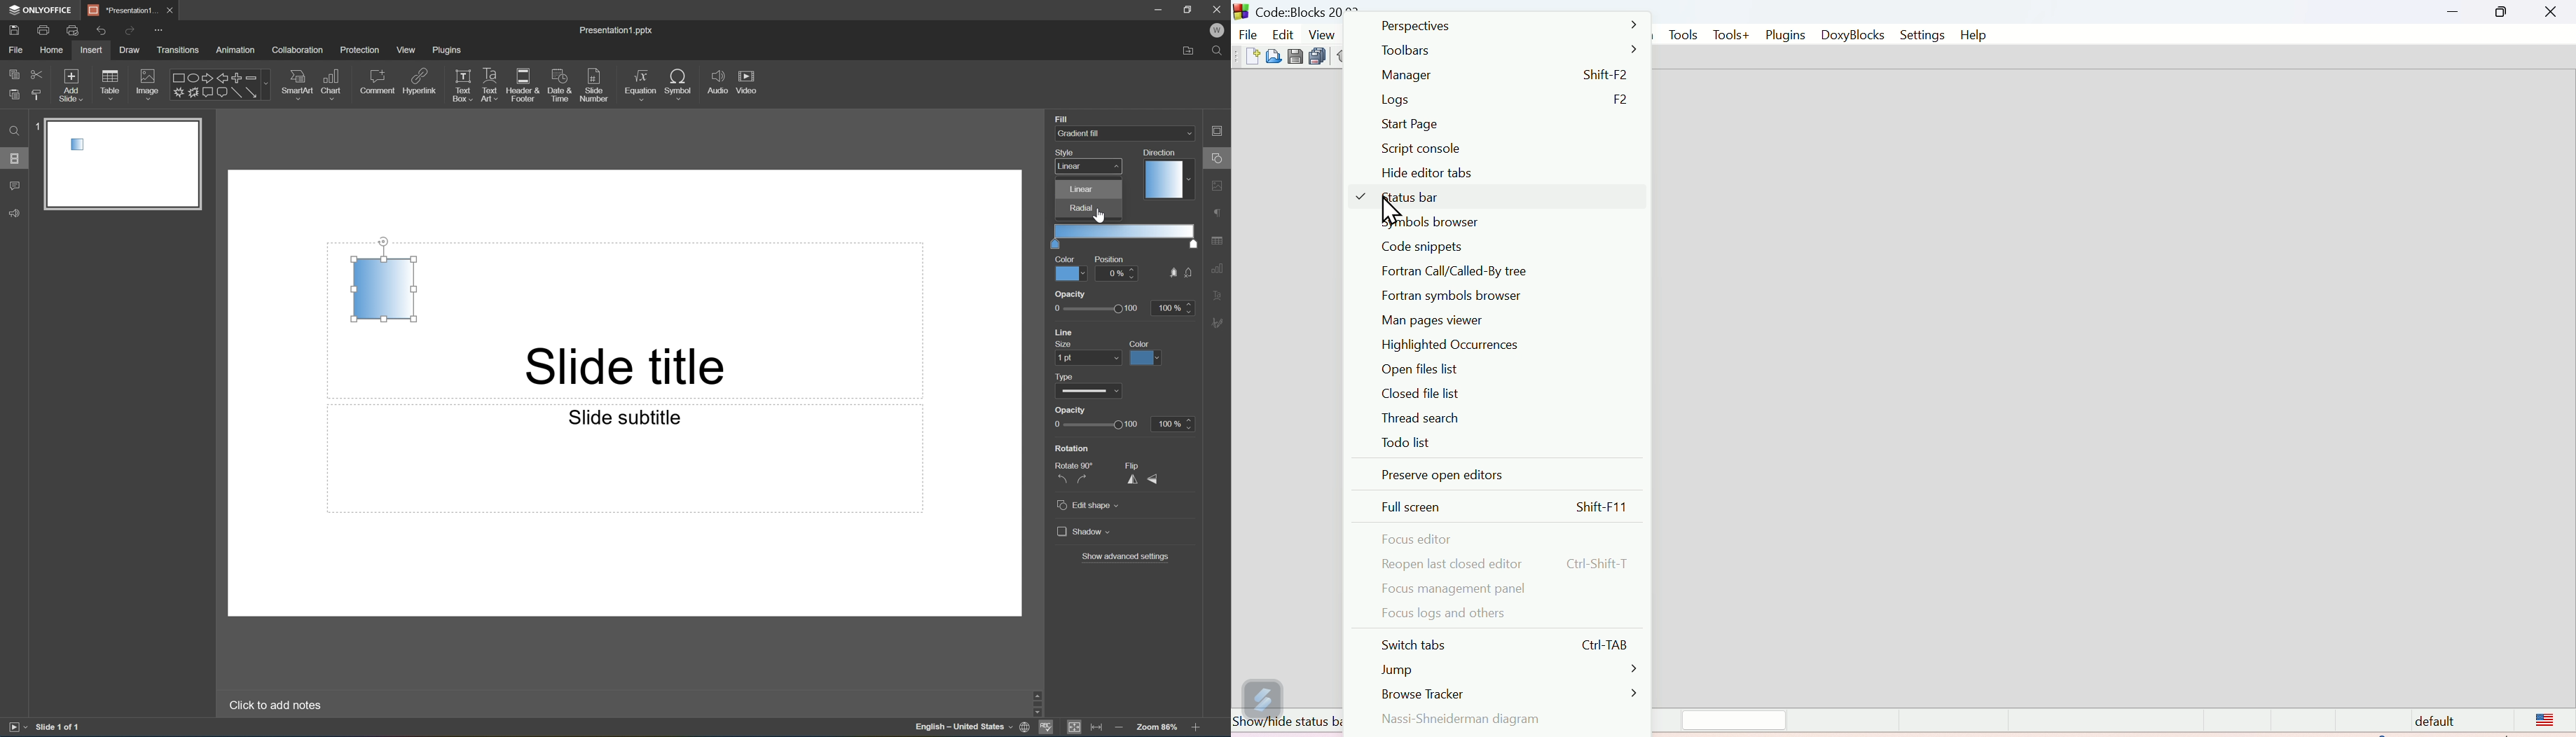 The height and width of the screenshot is (756, 2576). I want to click on Close, so click(1221, 9).